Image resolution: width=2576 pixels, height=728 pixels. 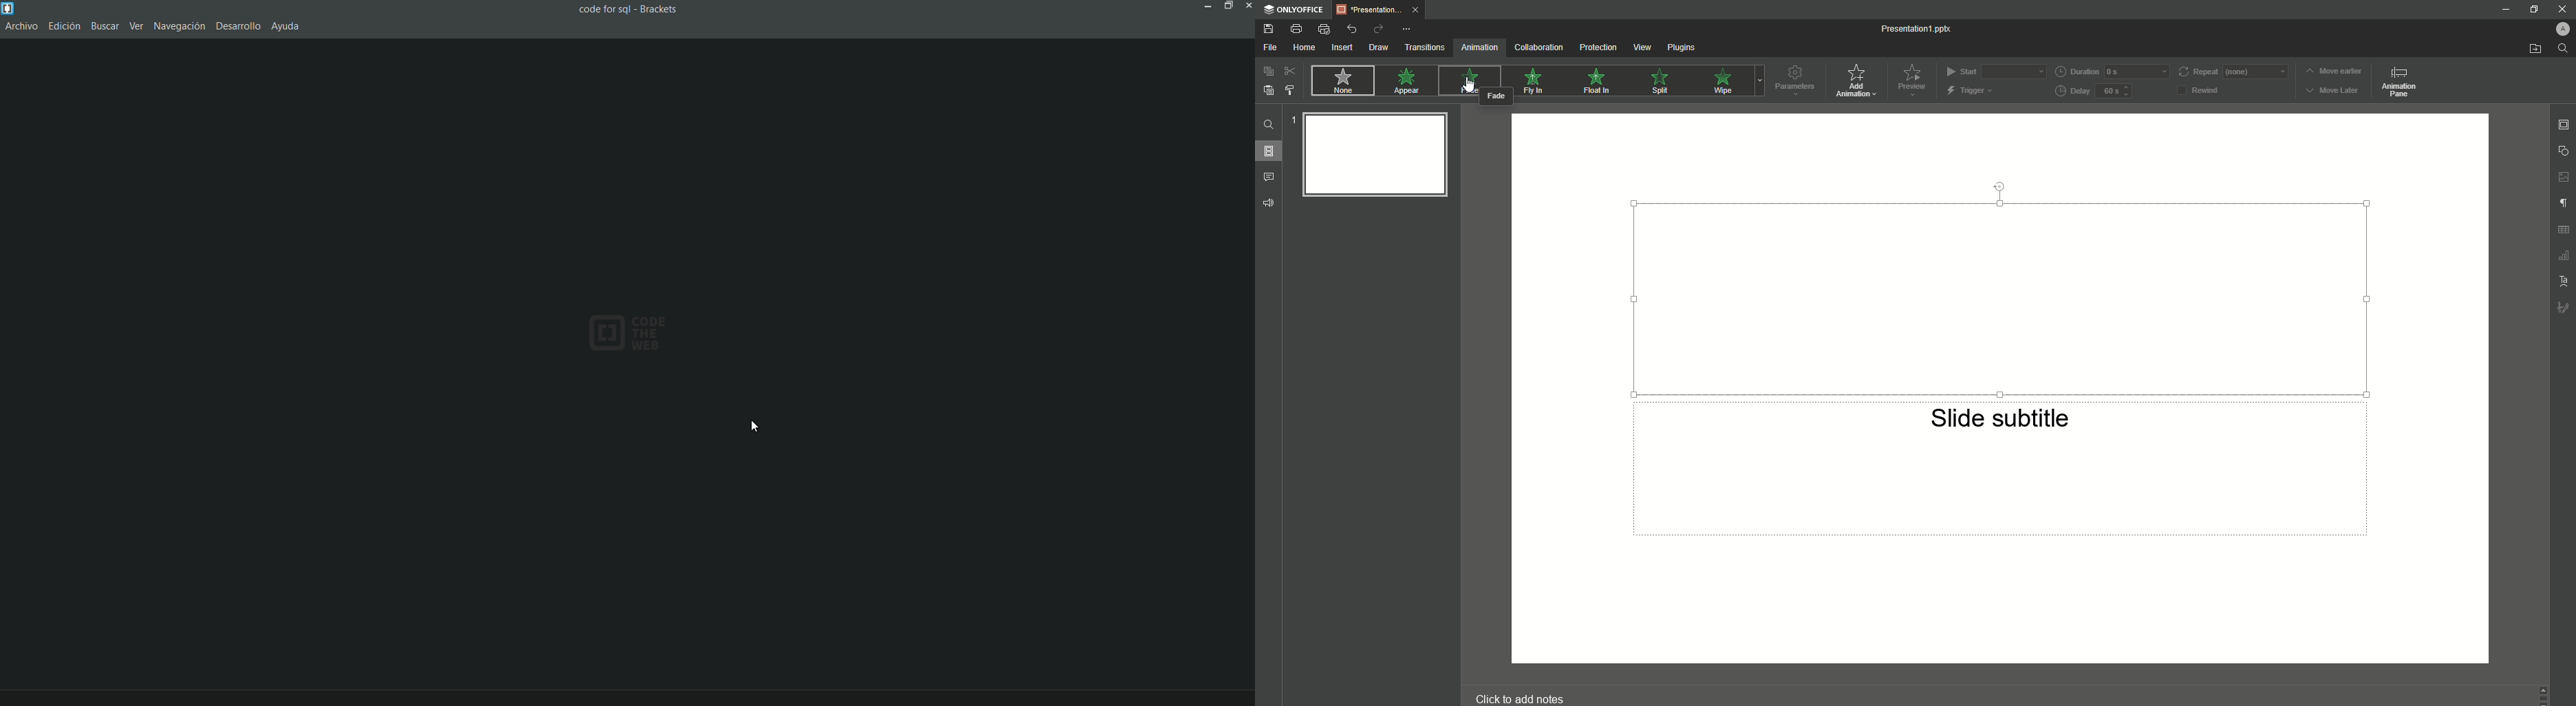 I want to click on Animation Pane, so click(x=2401, y=83).